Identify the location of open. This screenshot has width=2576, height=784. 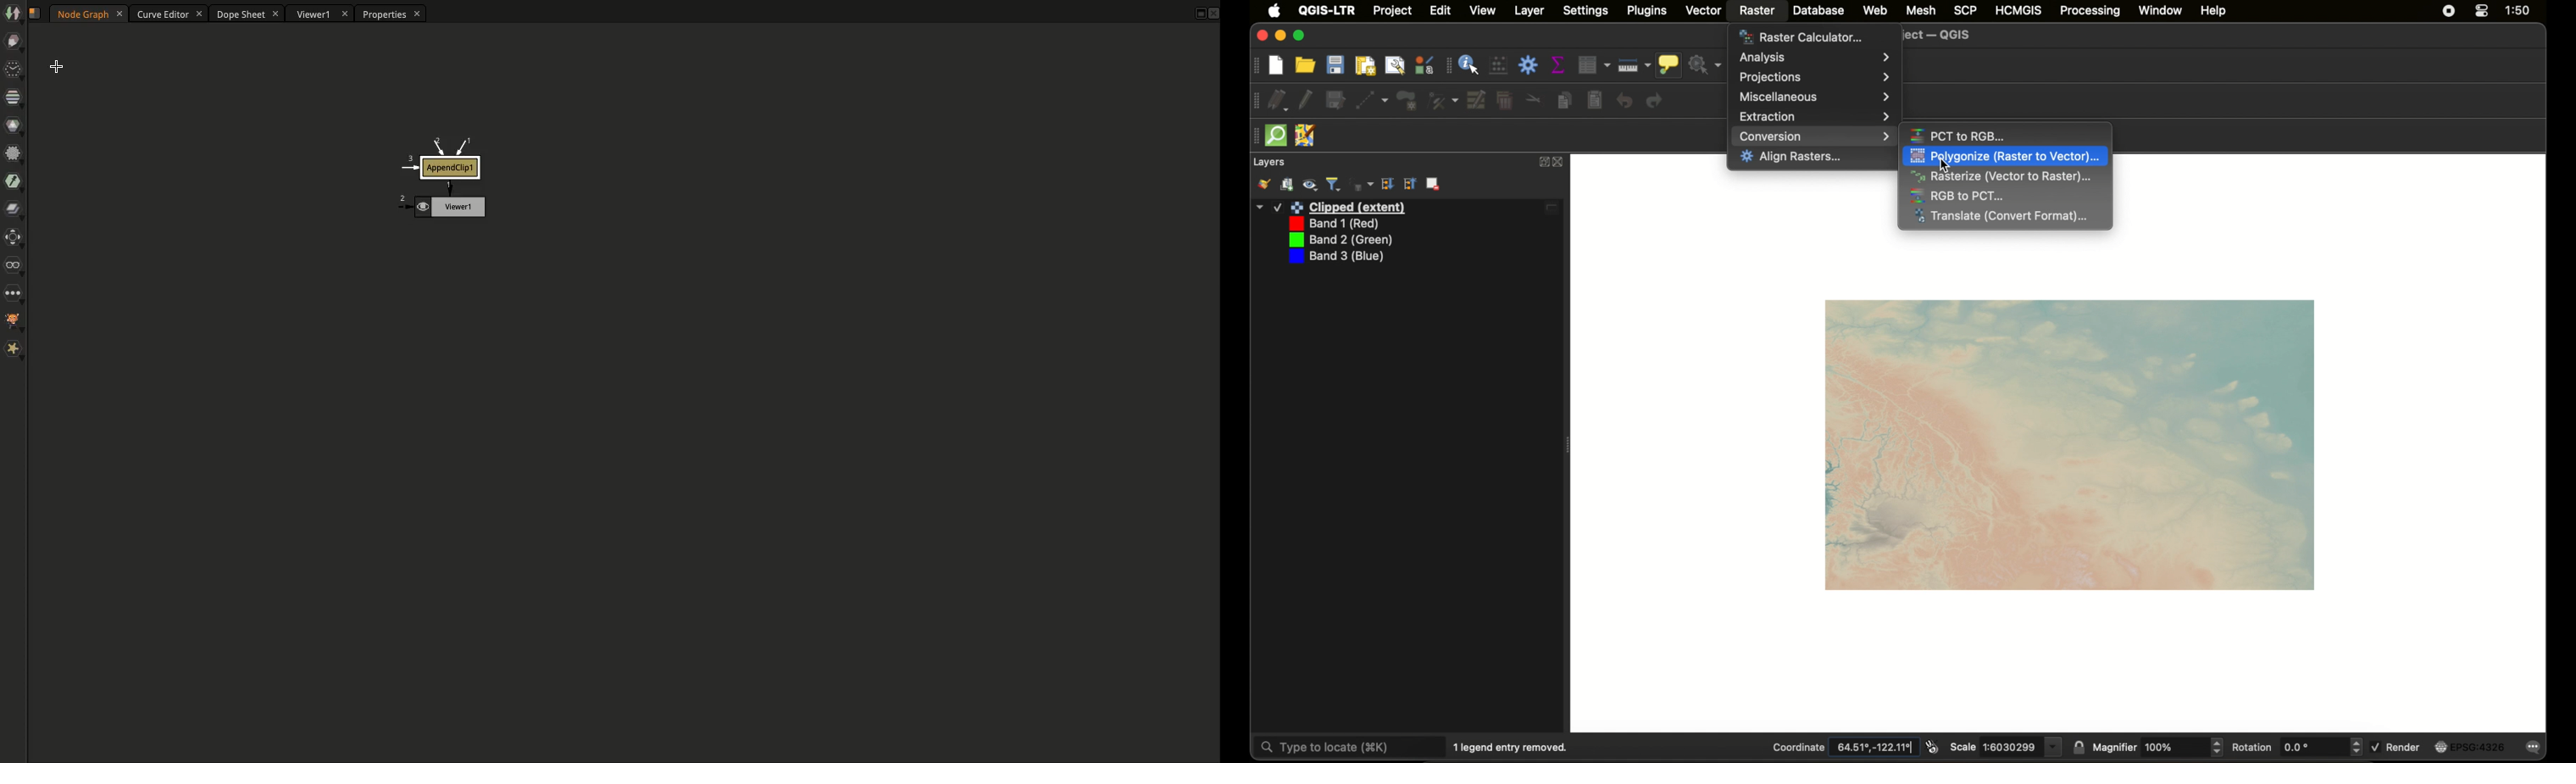
(1305, 64).